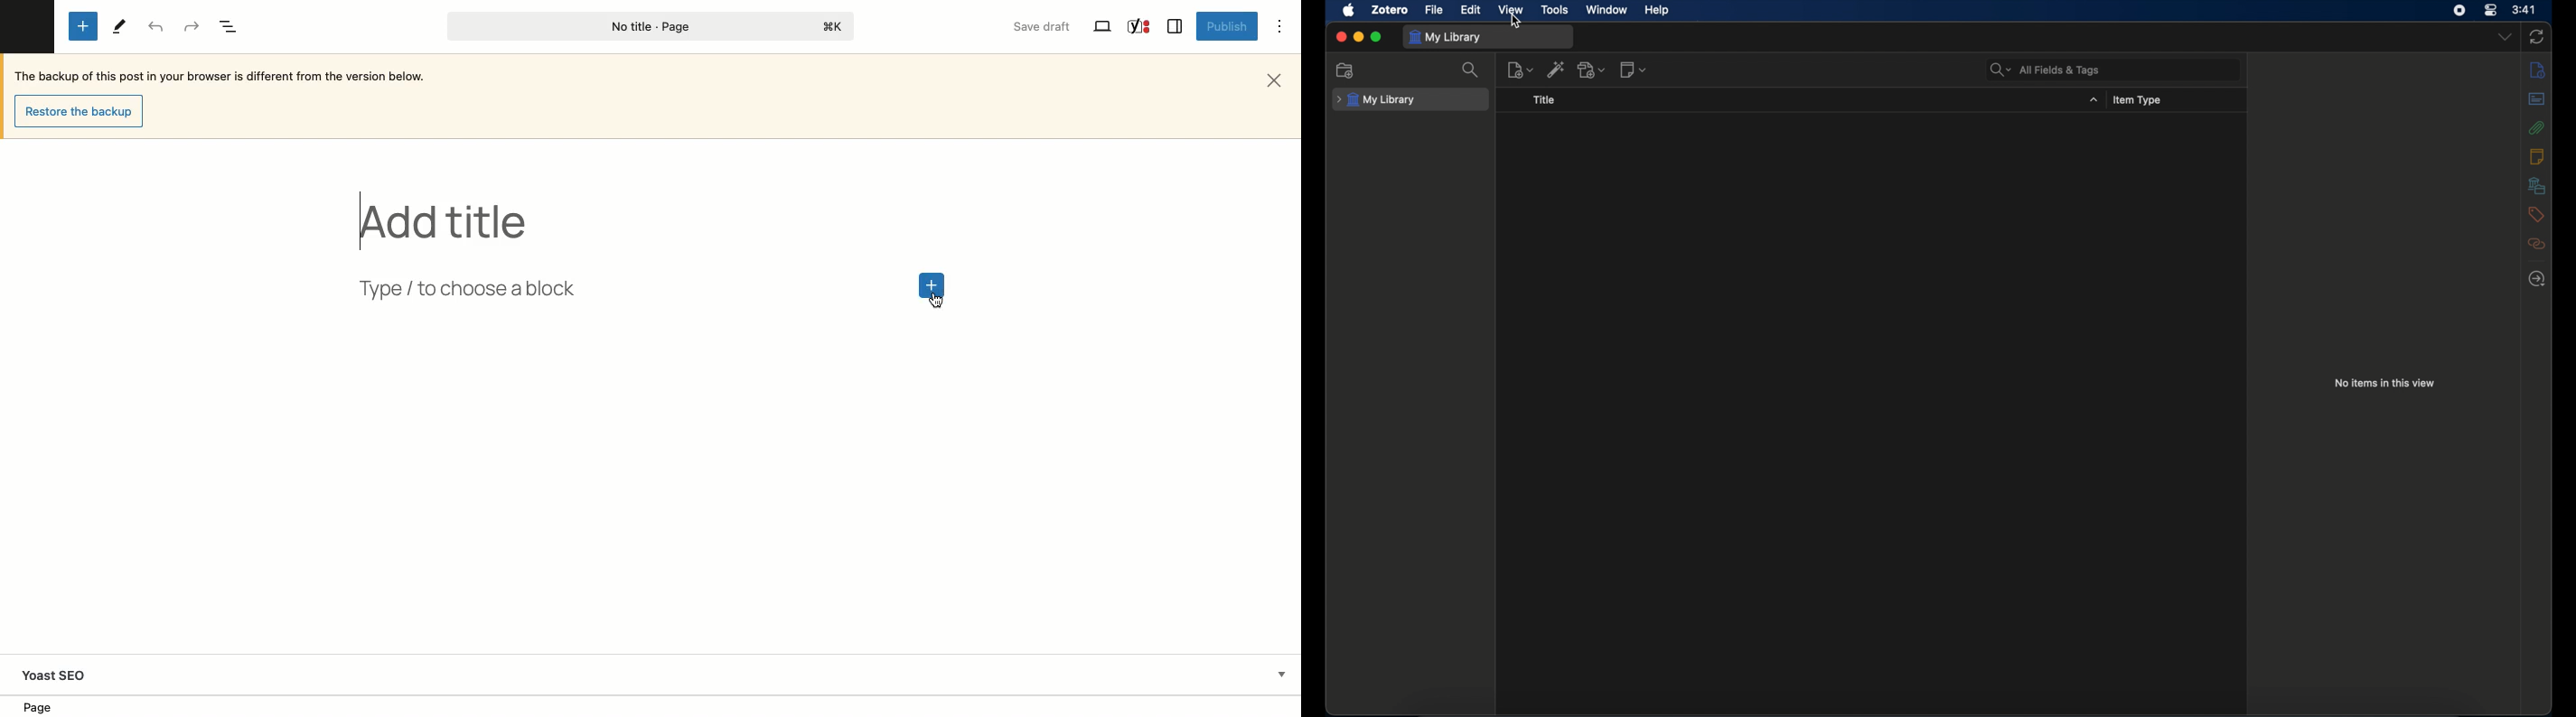 The image size is (2576, 728). What do you see at coordinates (2537, 214) in the screenshot?
I see `tags` at bounding box center [2537, 214].